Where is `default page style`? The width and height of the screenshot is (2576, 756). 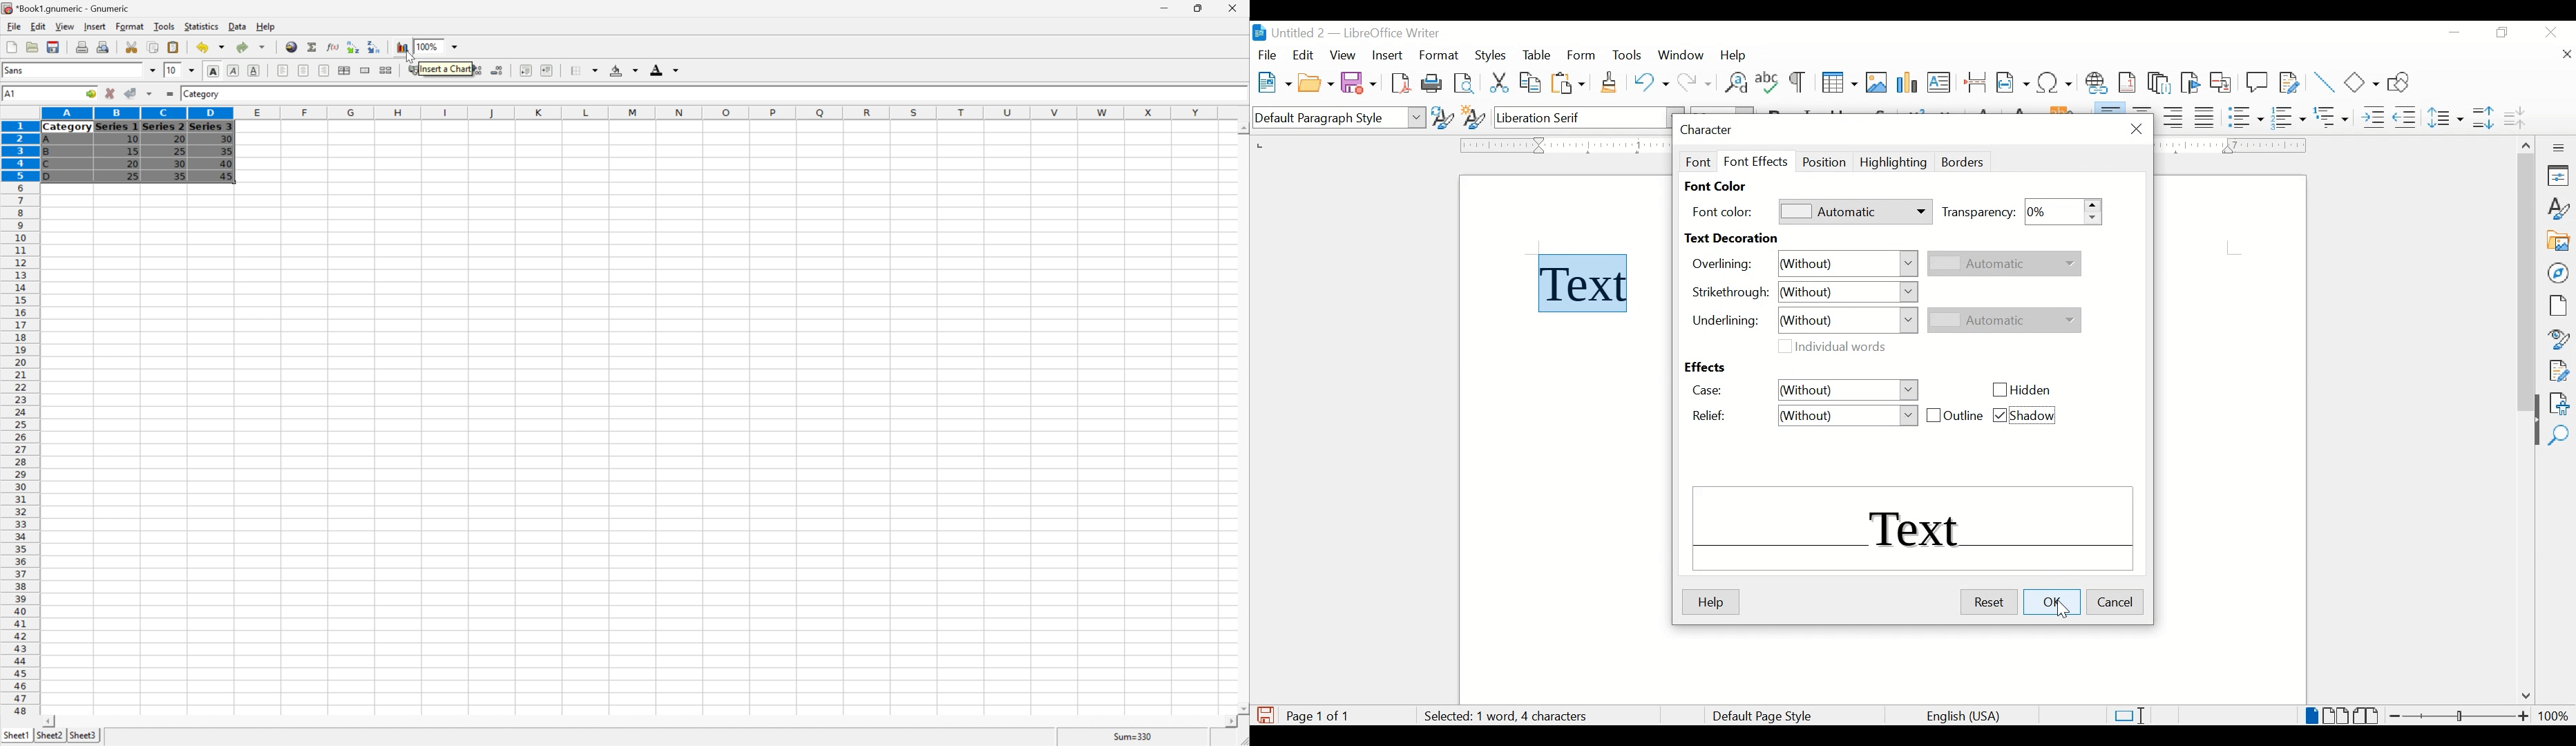
default page style is located at coordinates (1759, 716).